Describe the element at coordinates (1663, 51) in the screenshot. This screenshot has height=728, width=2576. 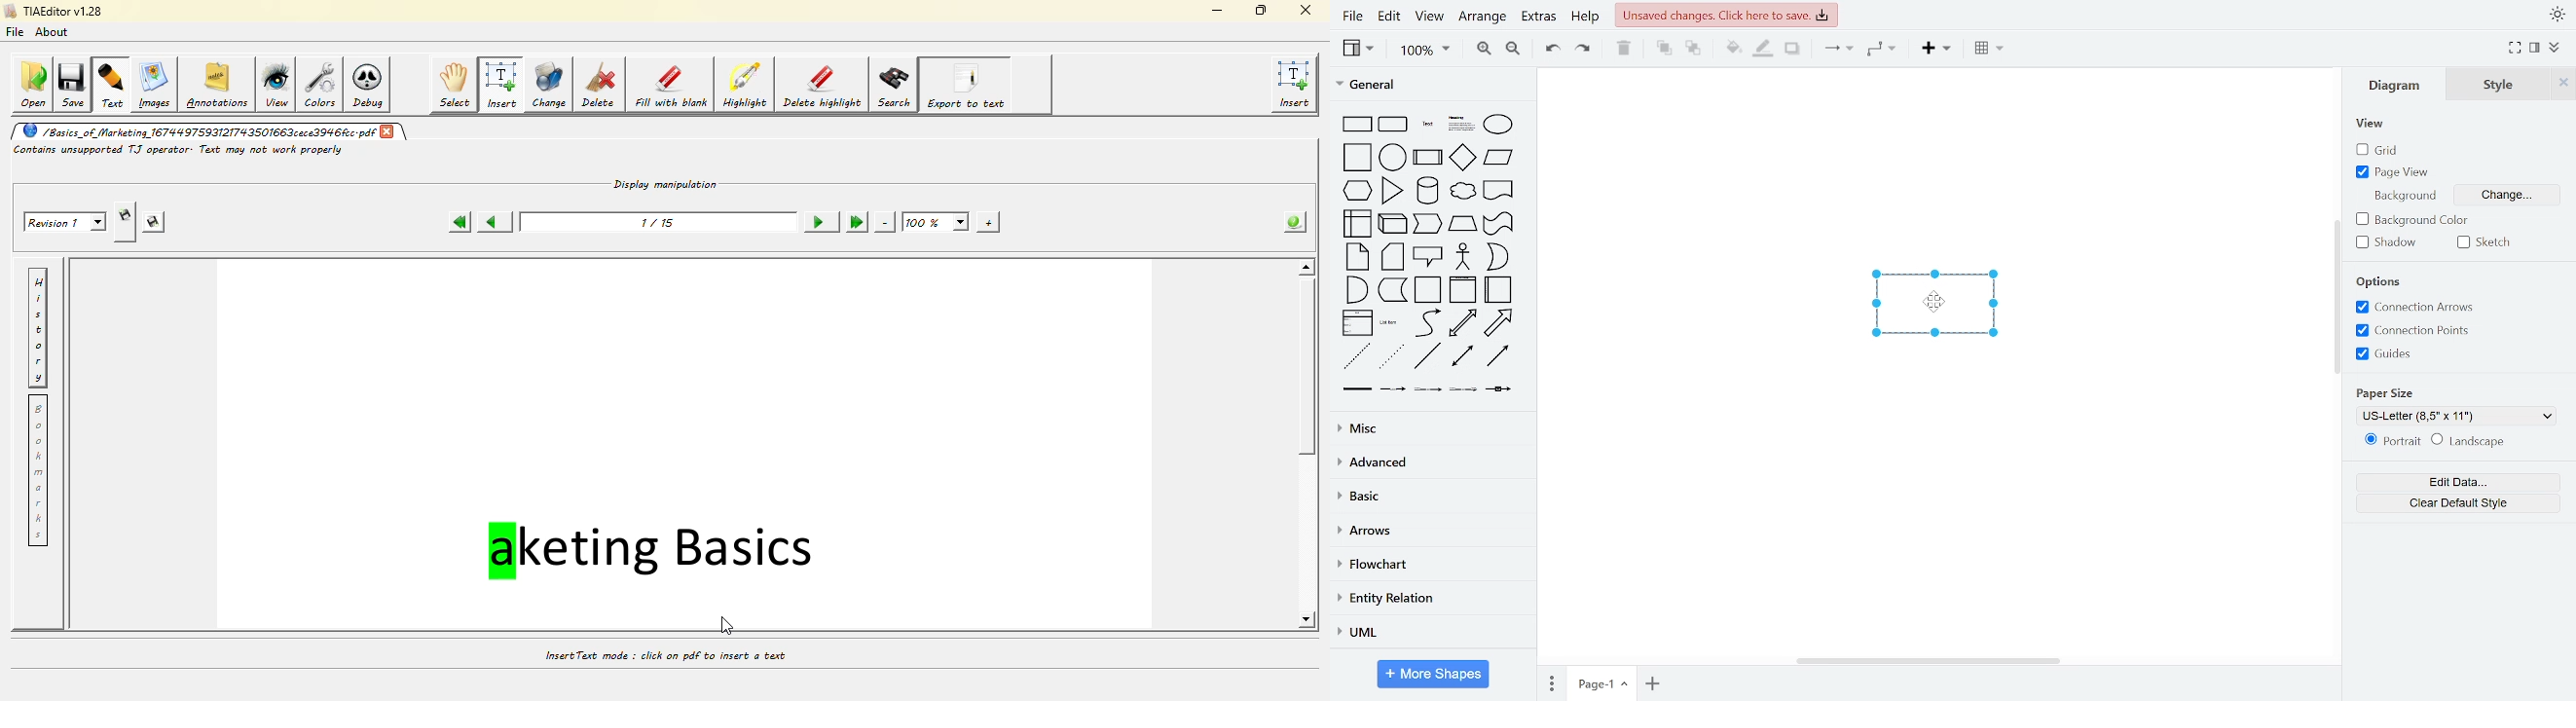
I see `to front` at that location.